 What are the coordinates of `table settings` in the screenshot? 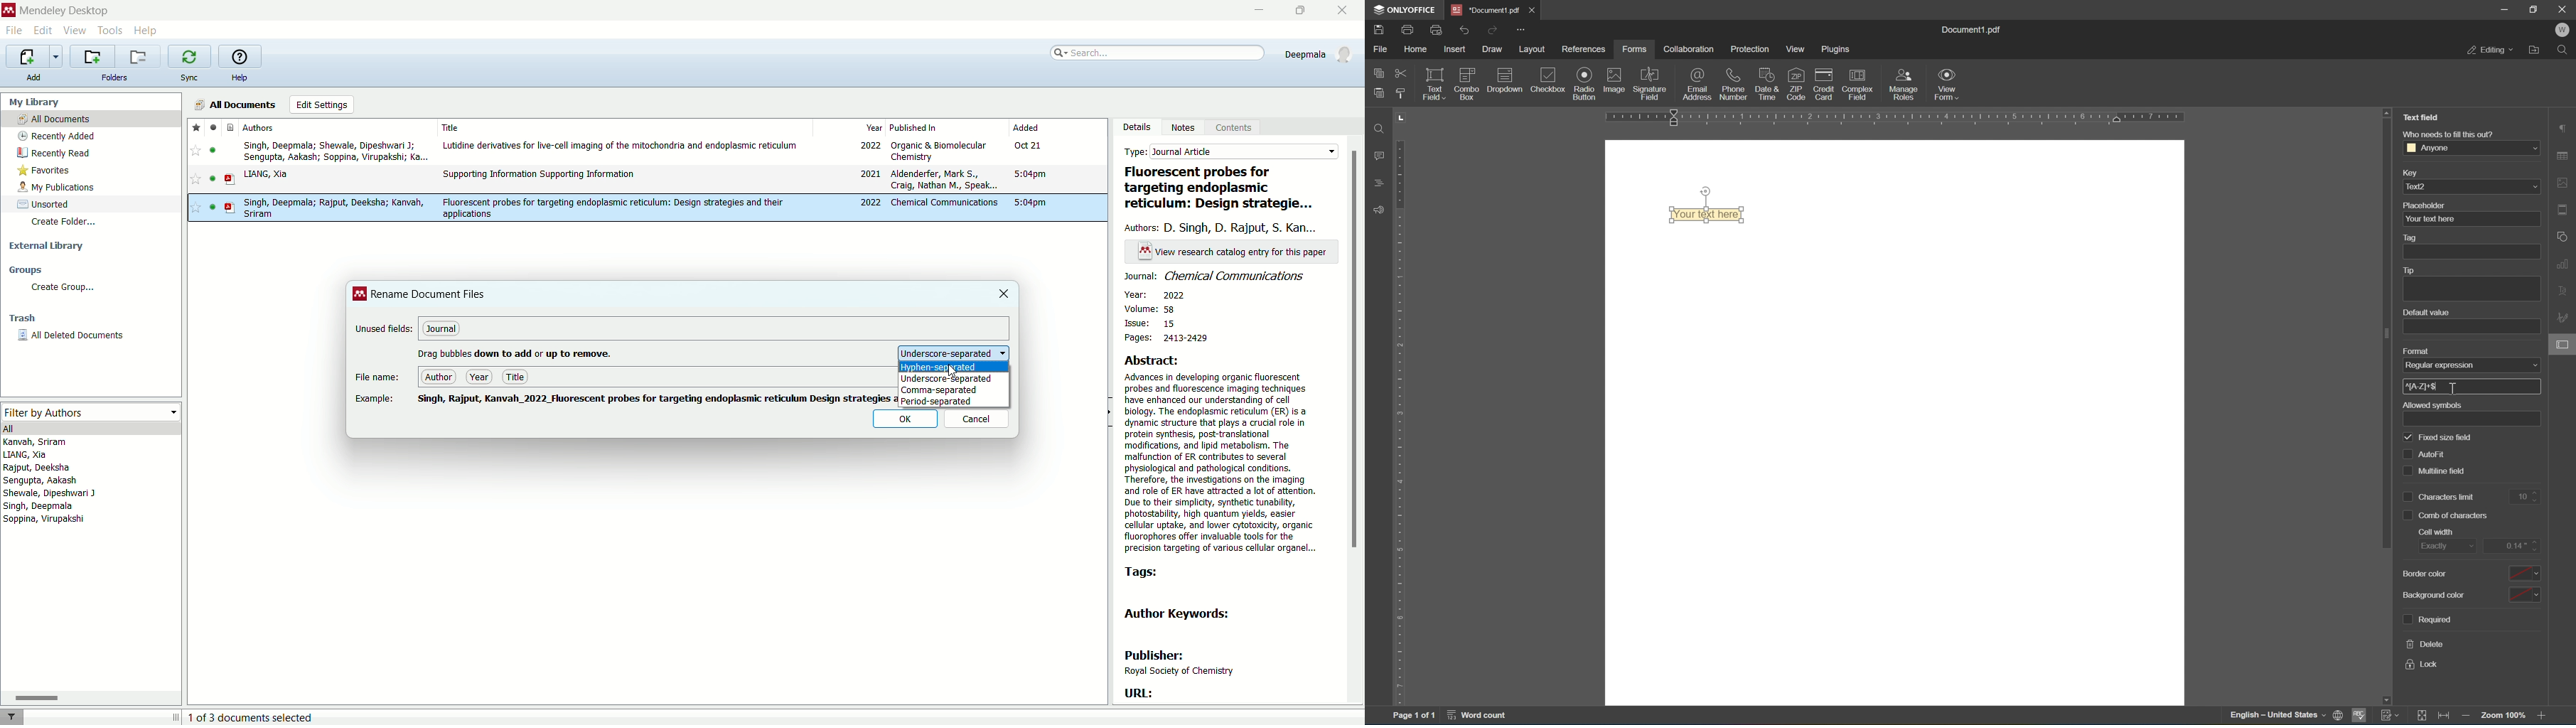 It's located at (2564, 155).